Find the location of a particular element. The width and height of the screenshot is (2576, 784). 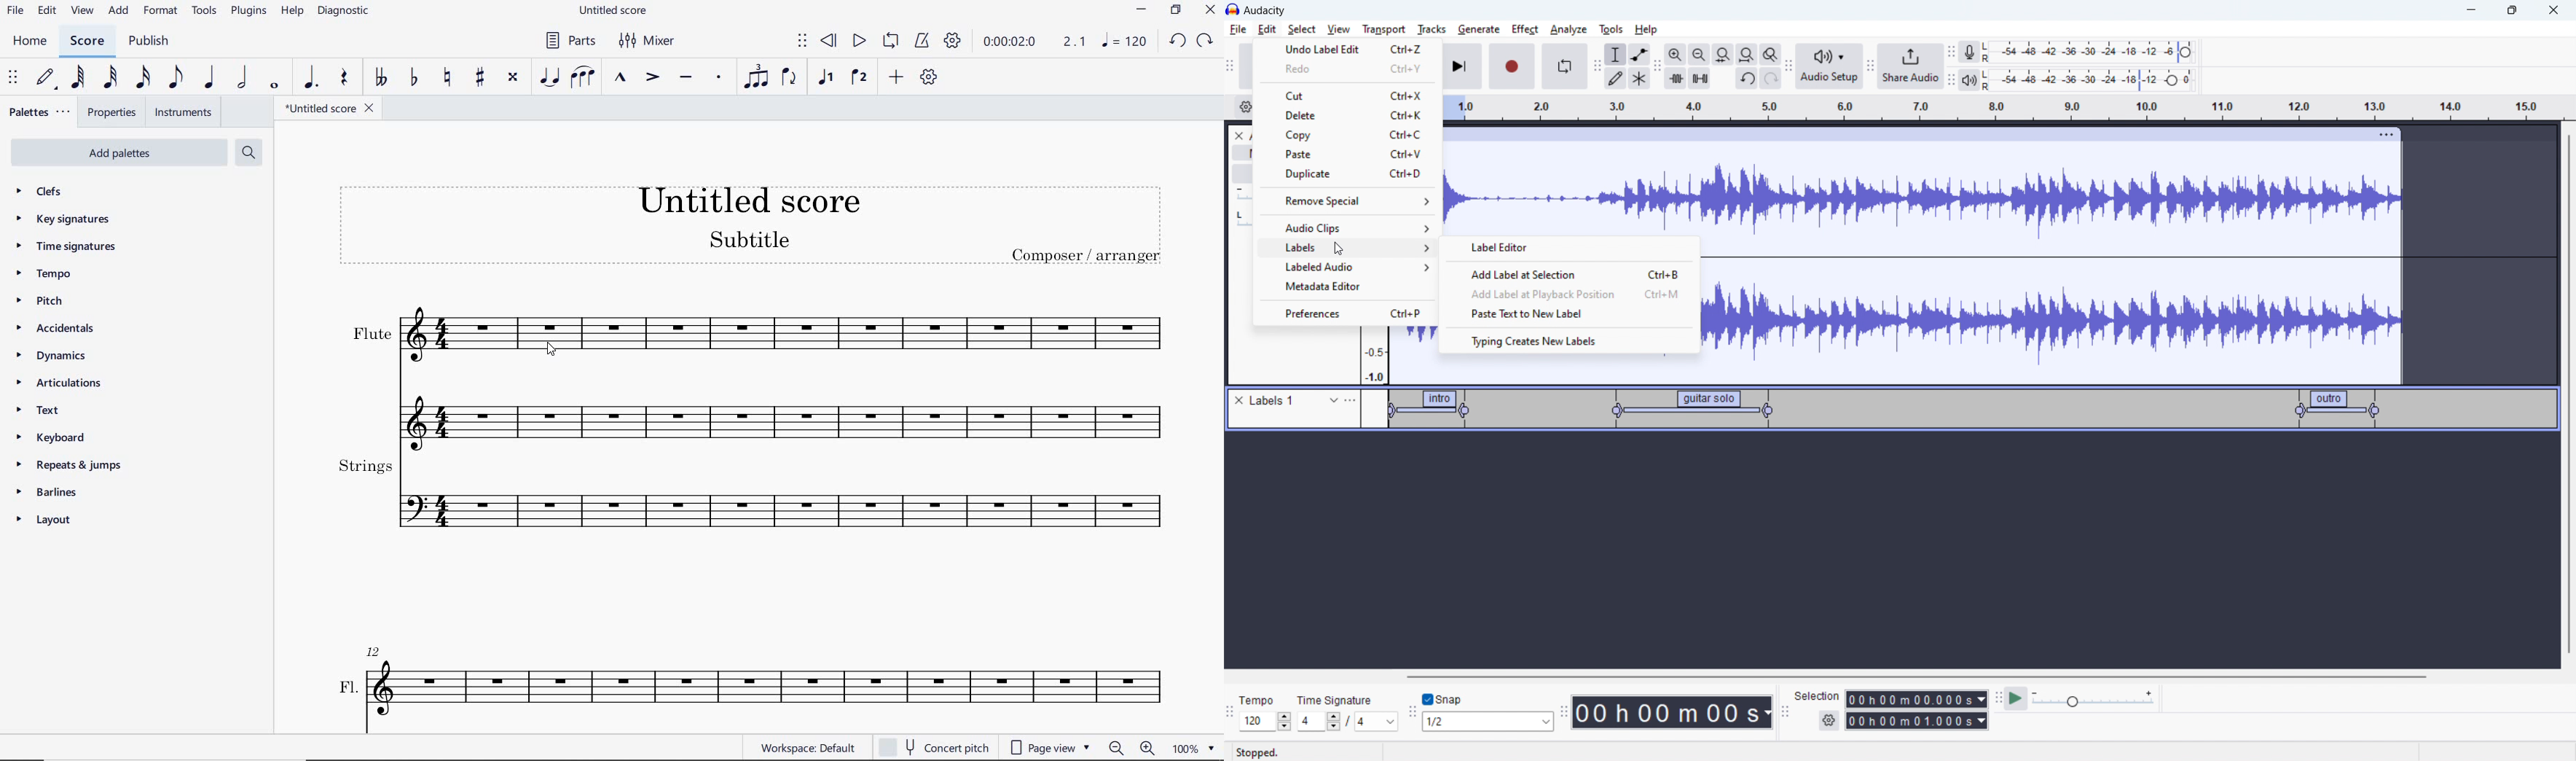

transport toolbar is located at coordinates (1234, 68).